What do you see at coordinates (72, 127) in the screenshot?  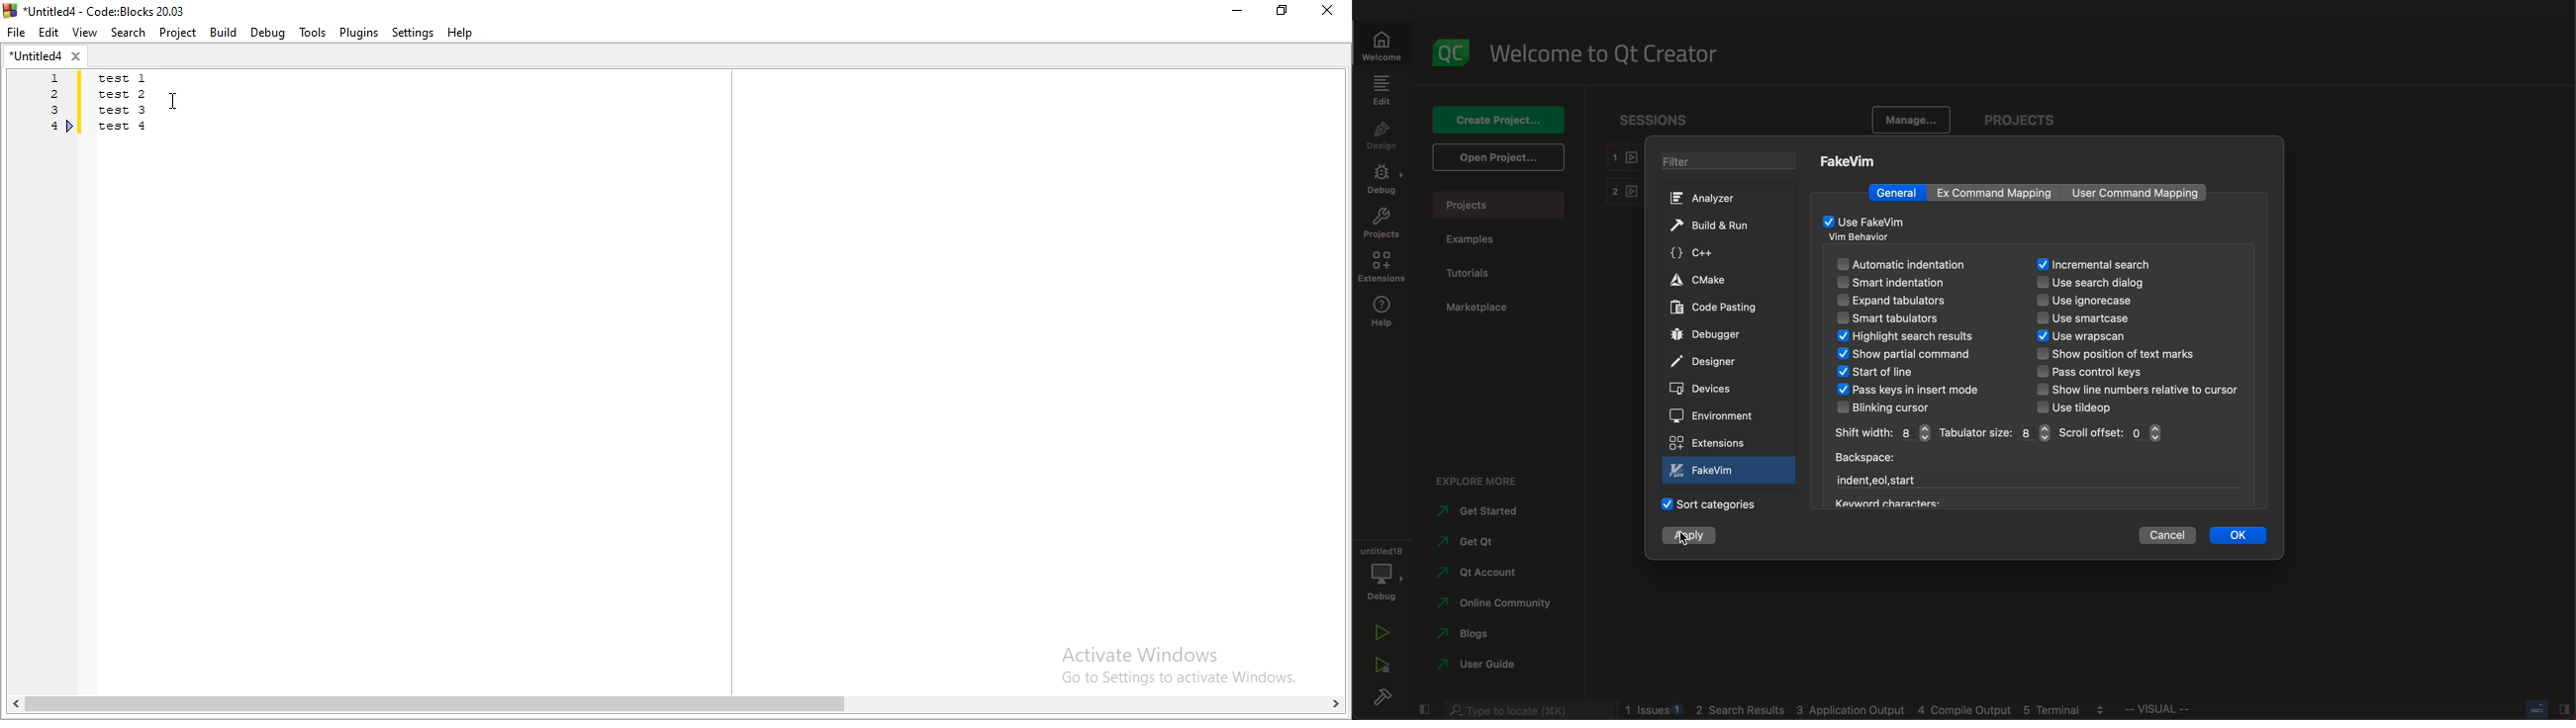 I see `boomark line 4` at bounding box center [72, 127].